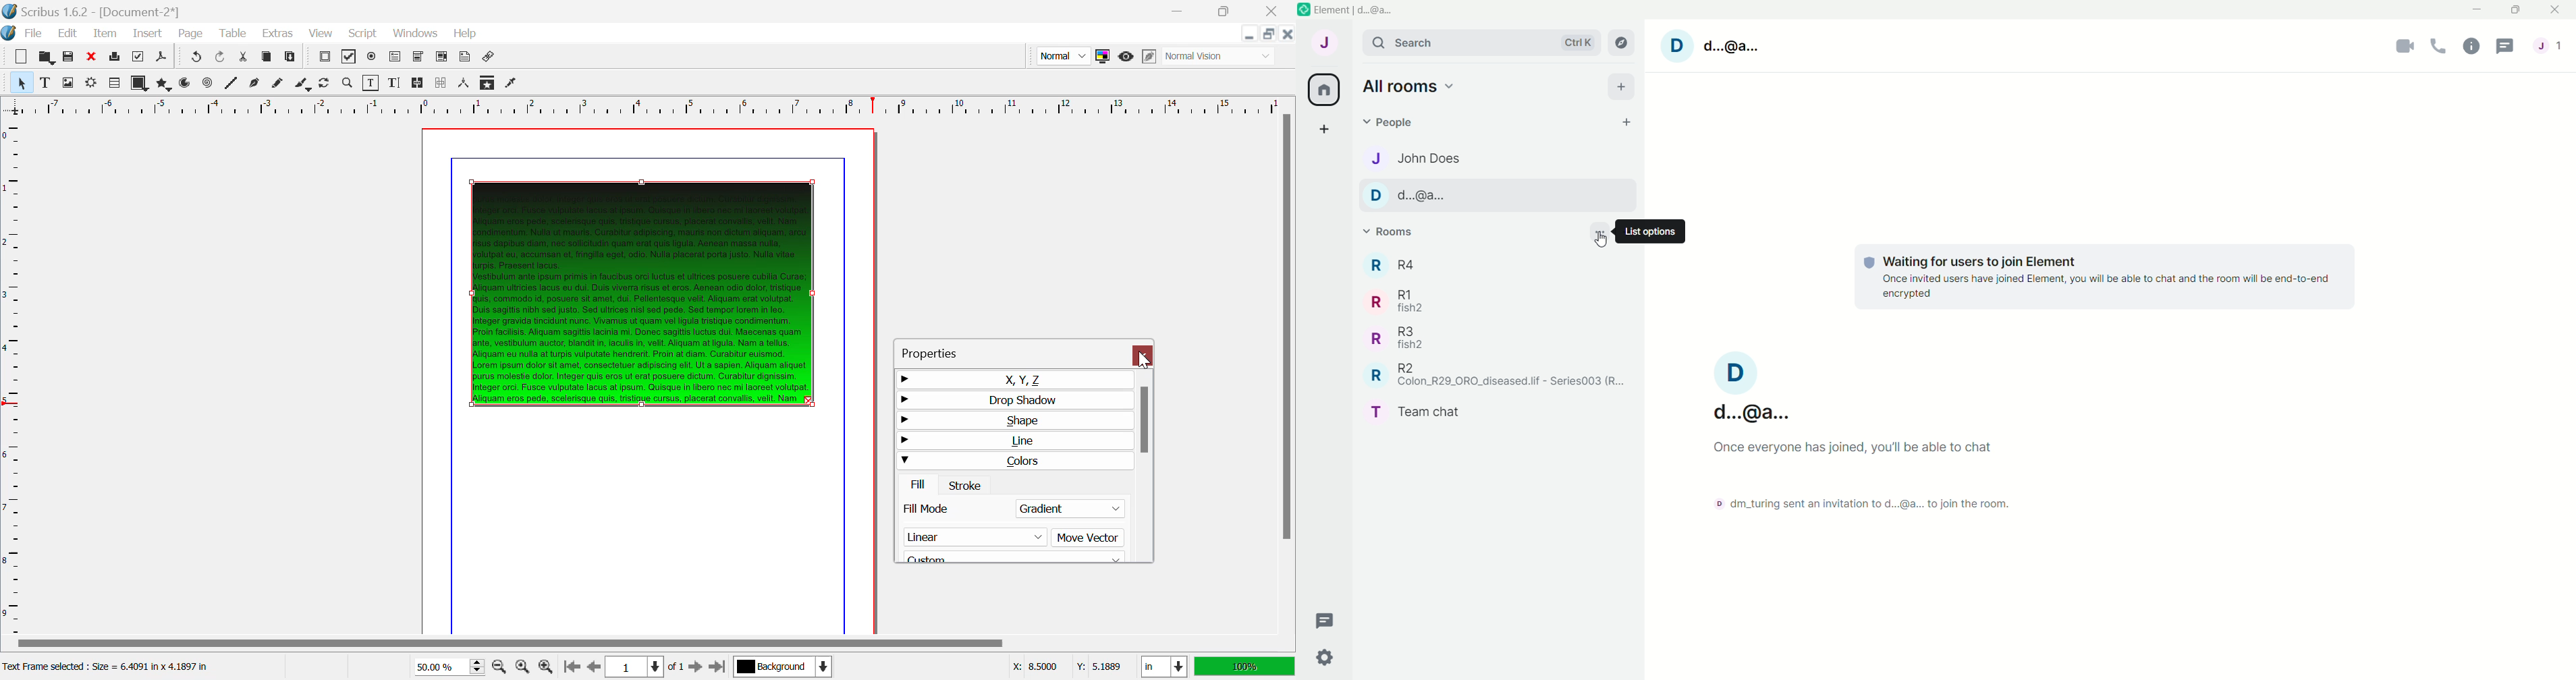 The width and height of the screenshot is (2576, 700). What do you see at coordinates (643, 667) in the screenshot?
I see `Page 1 of 1` at bounding box center [643, 667].